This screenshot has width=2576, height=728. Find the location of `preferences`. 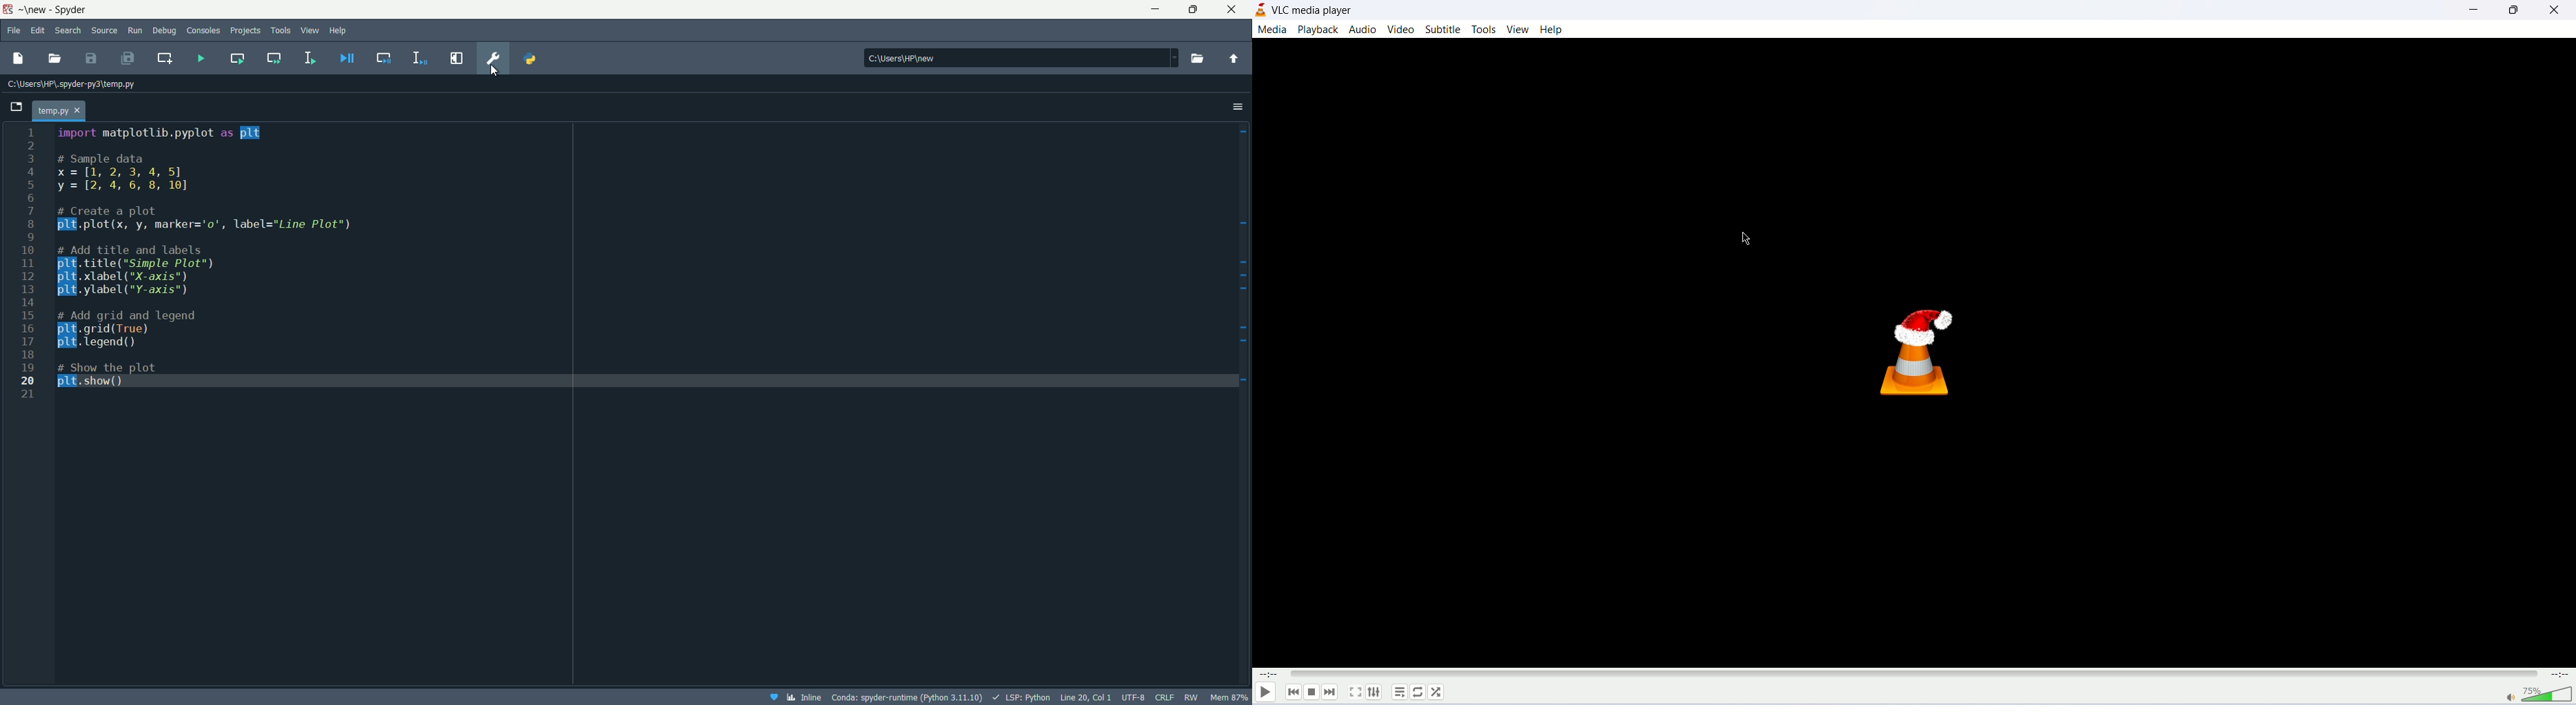

preferences is located at coordinates (495, 57).